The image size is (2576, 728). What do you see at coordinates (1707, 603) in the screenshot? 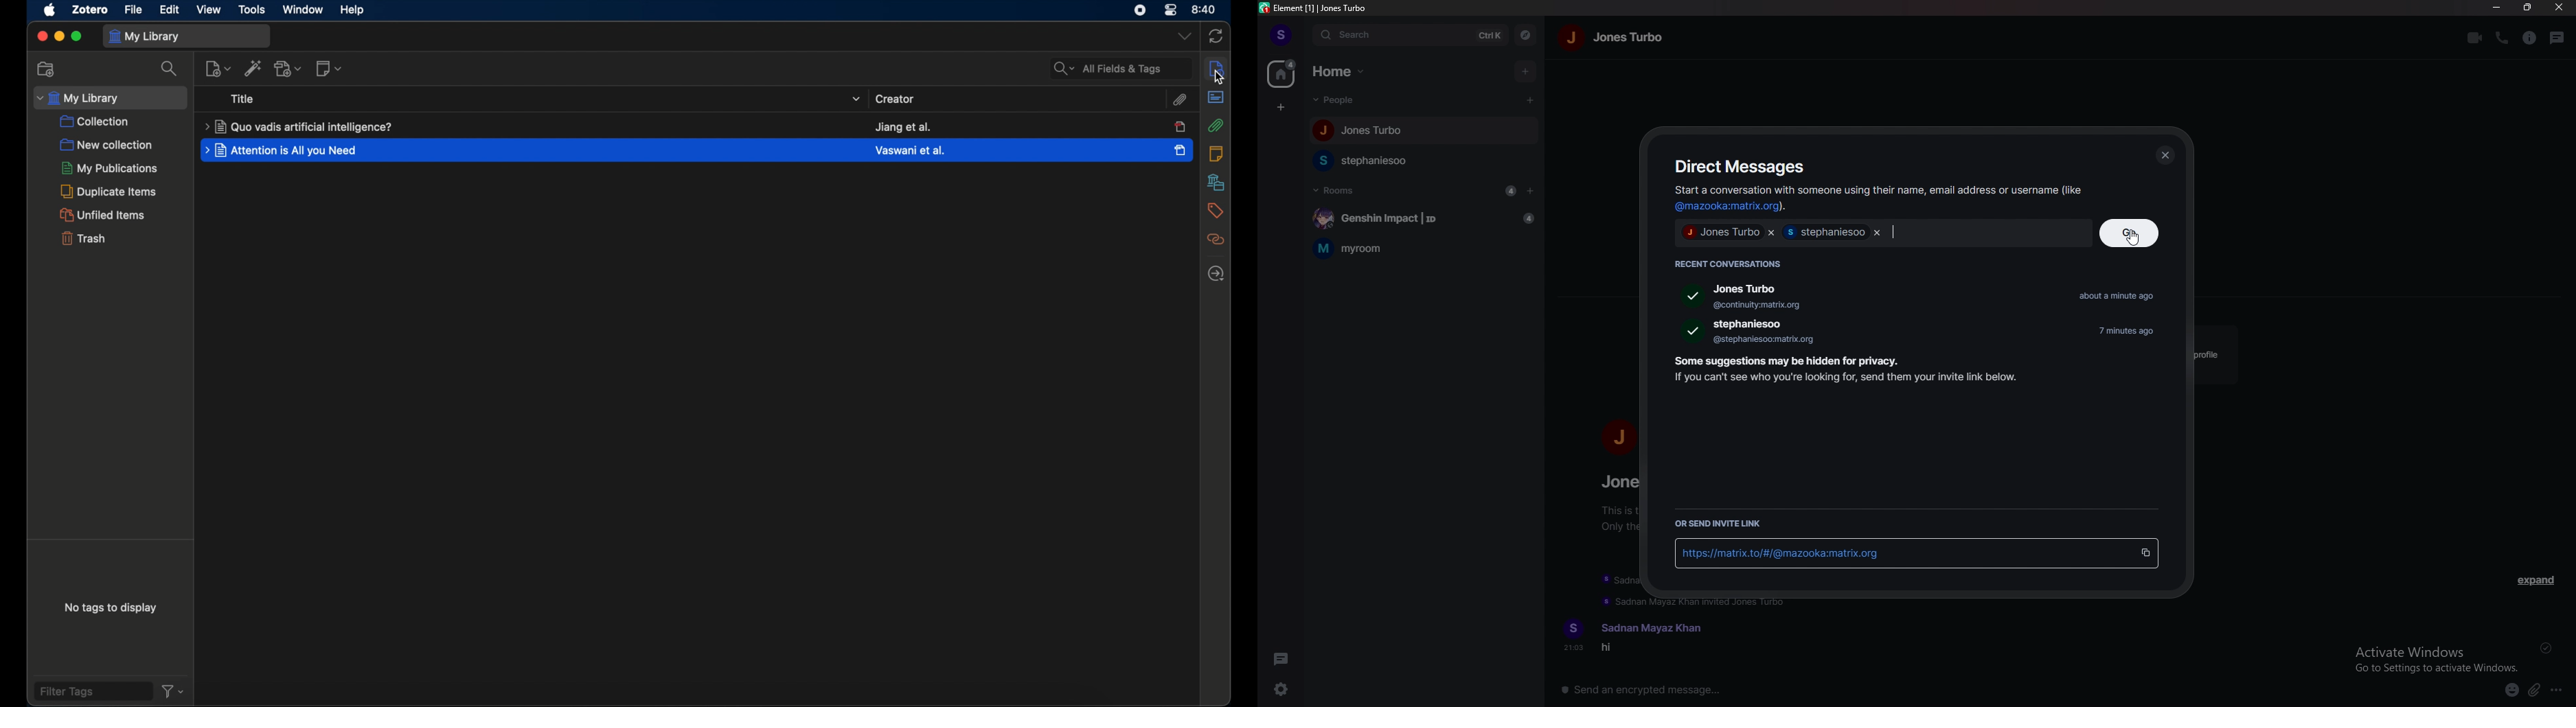
I see `Sadnan Mayaz Khan invited Jones Turbo` at bounding box center [1707, 603].